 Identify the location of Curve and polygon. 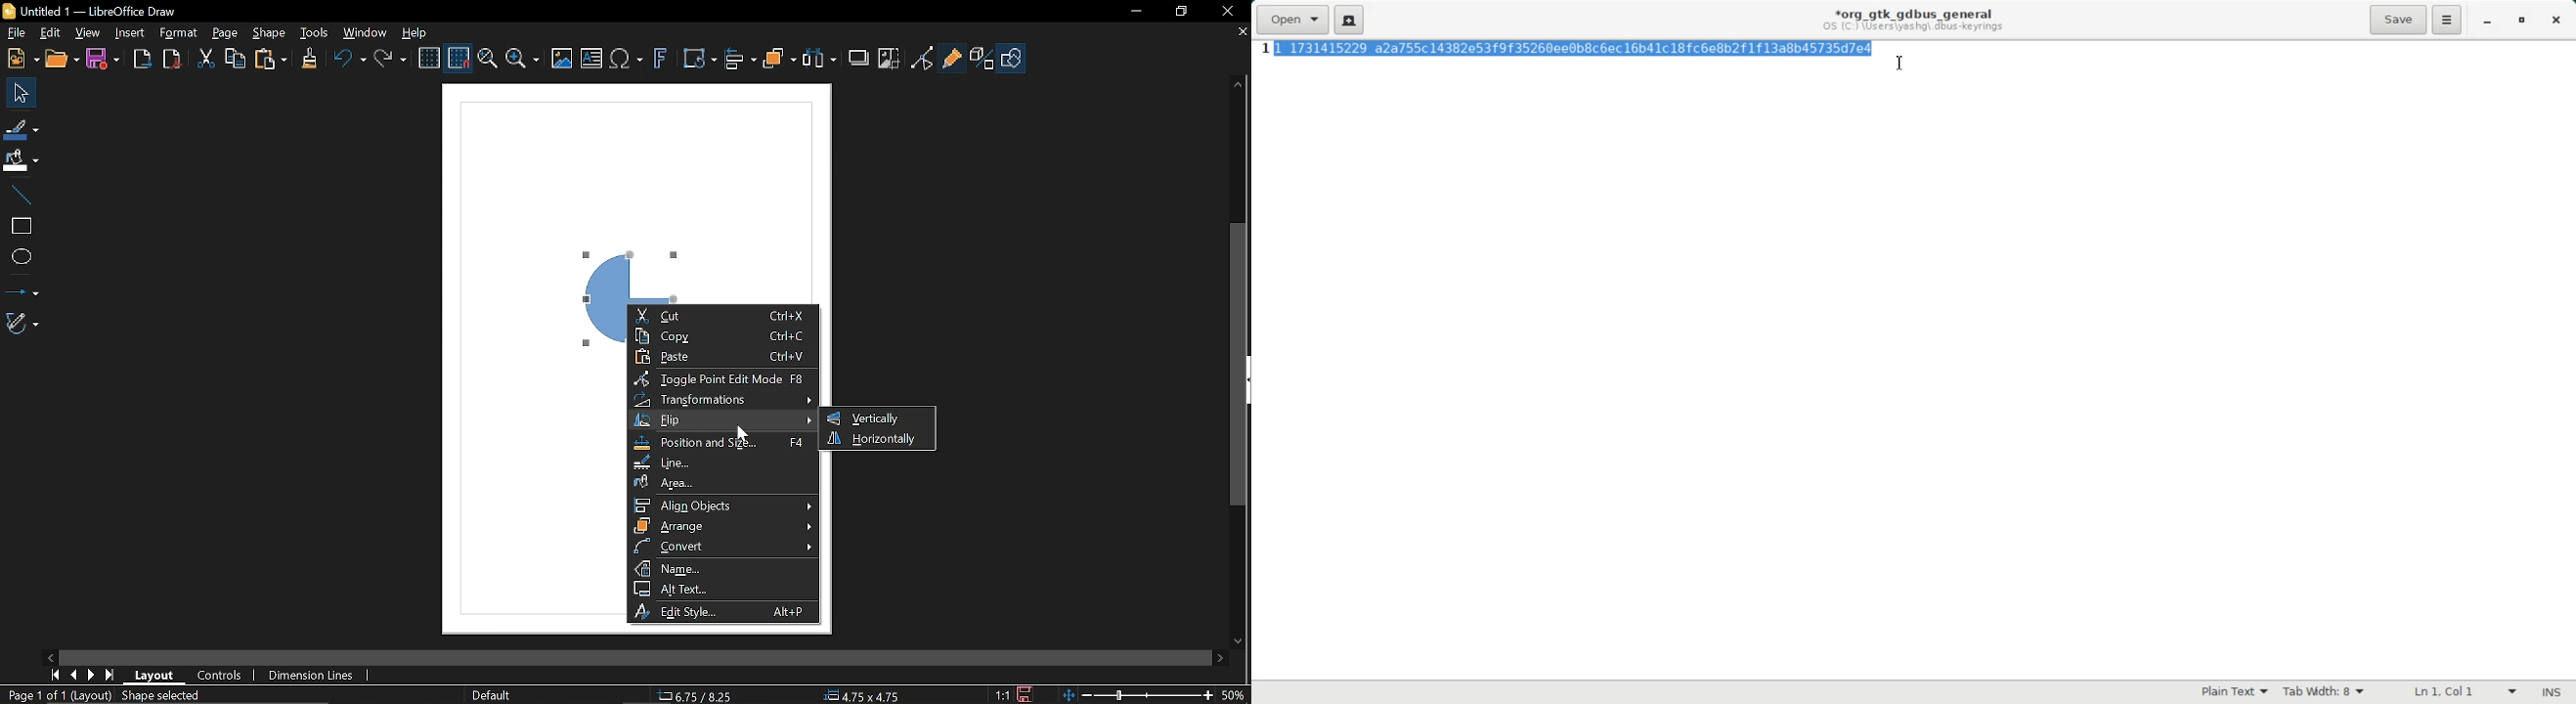
(23, 324).